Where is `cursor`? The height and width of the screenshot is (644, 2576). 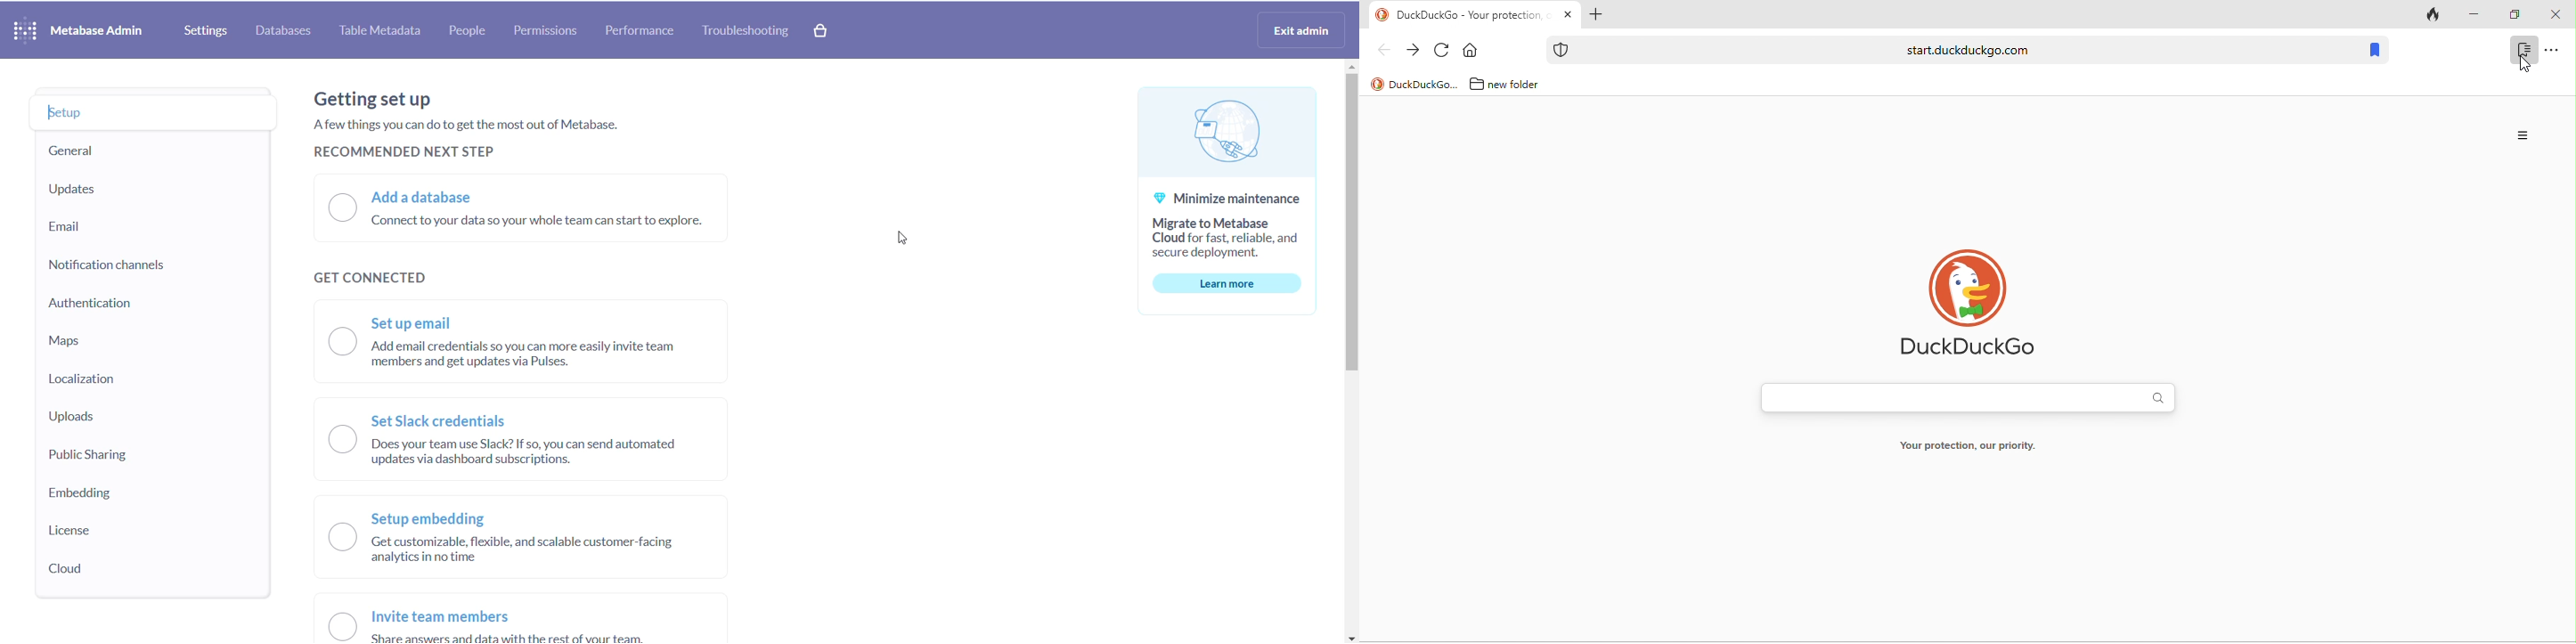
cursor is located at coordinates (895, 241).